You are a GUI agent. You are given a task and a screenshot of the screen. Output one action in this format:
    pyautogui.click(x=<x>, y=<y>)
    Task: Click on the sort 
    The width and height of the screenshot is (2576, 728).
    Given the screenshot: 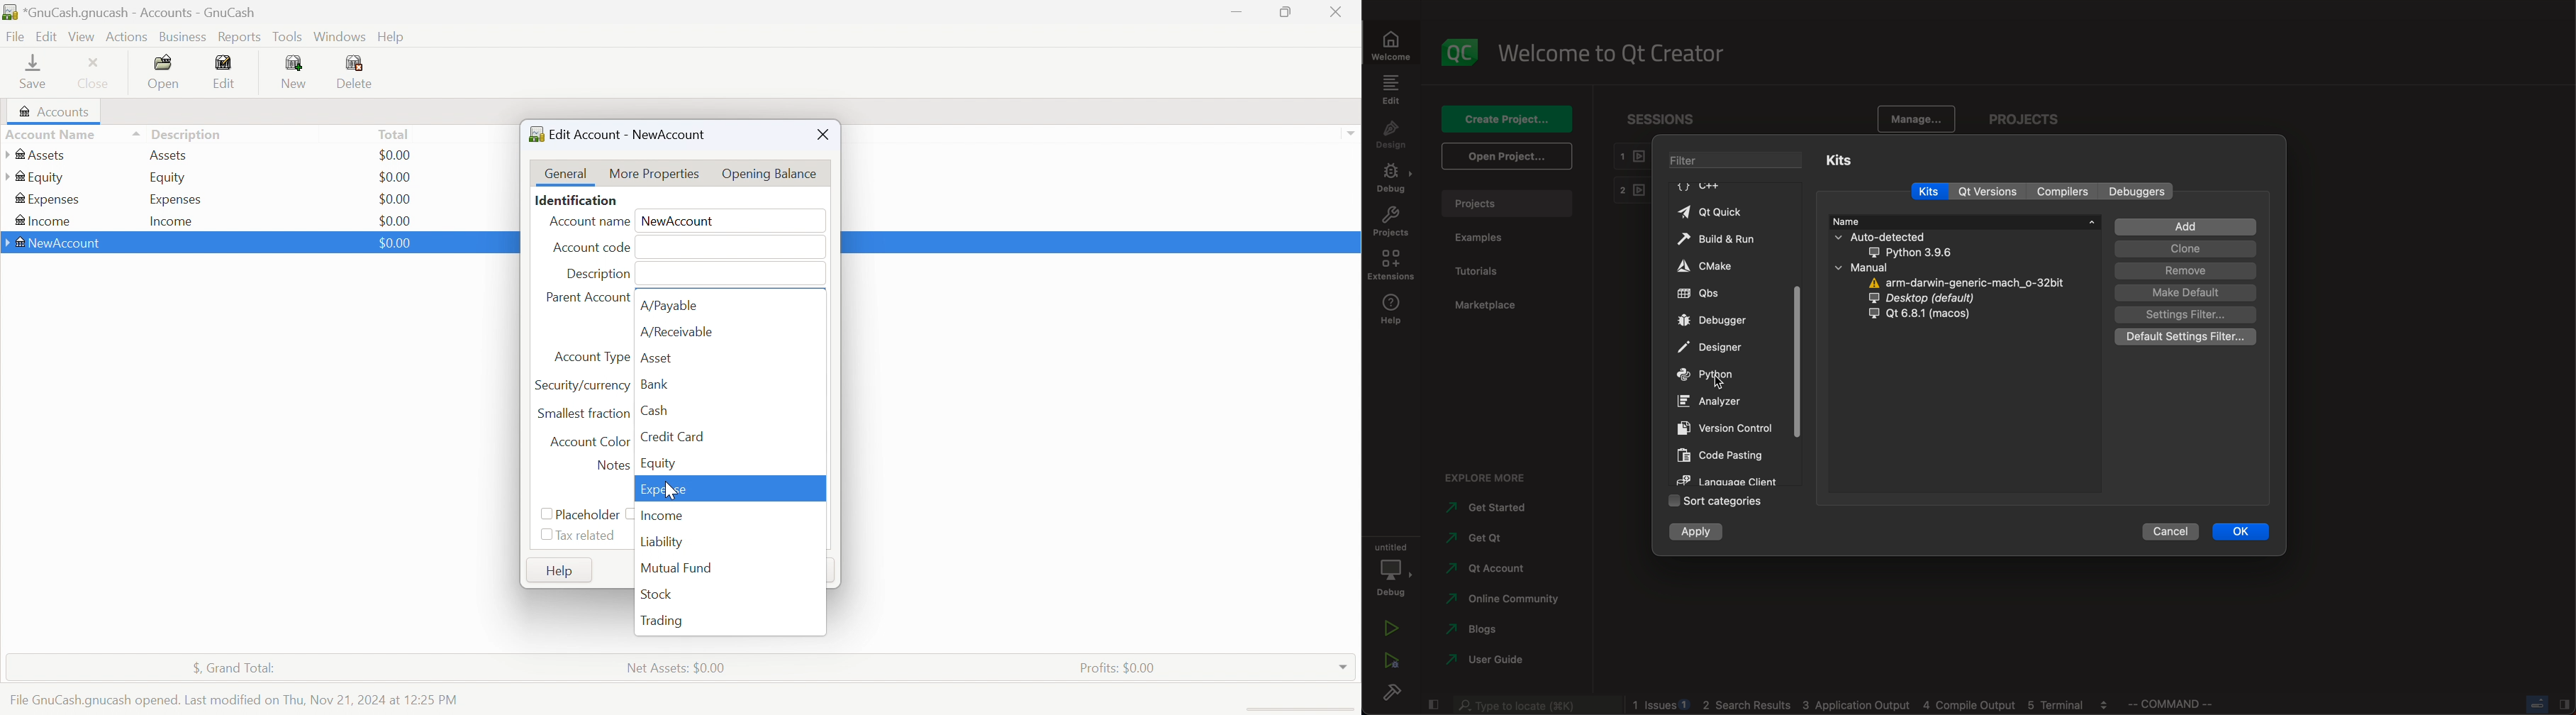 What is the action you would take?
    pyautogui.click(x=1717, y=501)
    